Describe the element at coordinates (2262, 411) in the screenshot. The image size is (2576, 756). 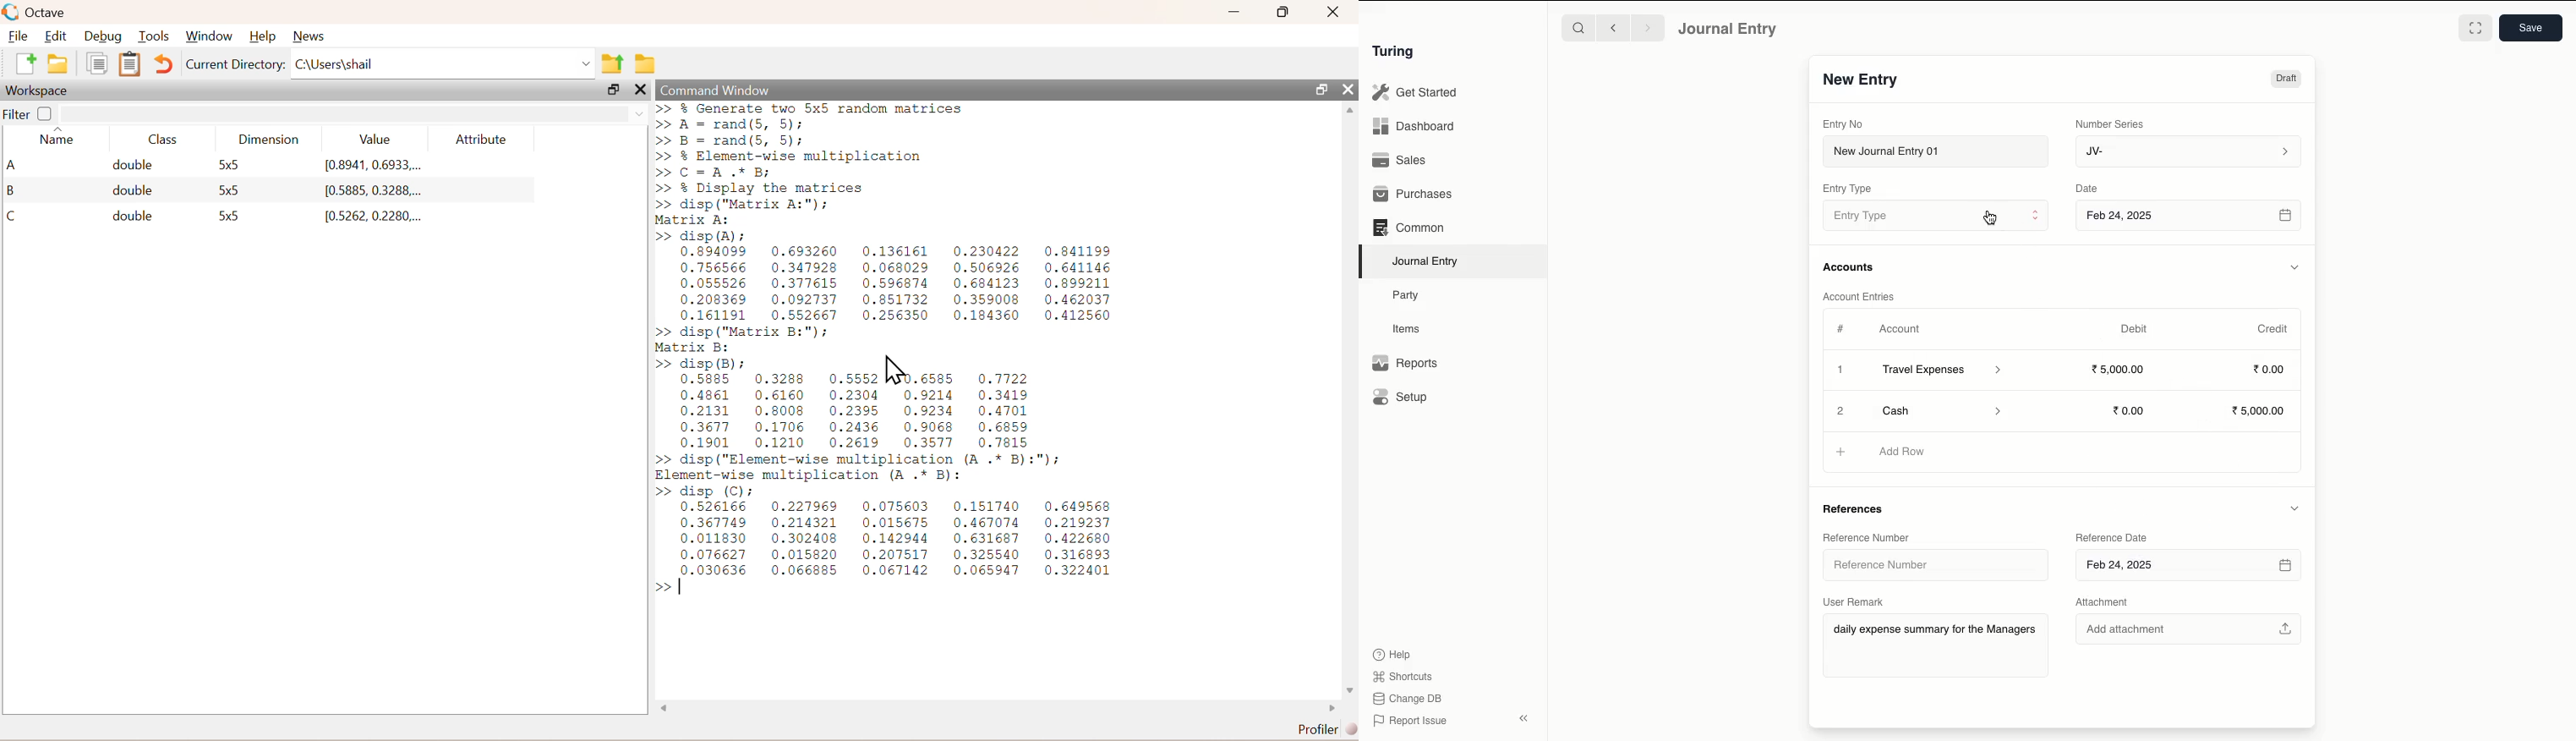
I see `5,000.00` at that location.